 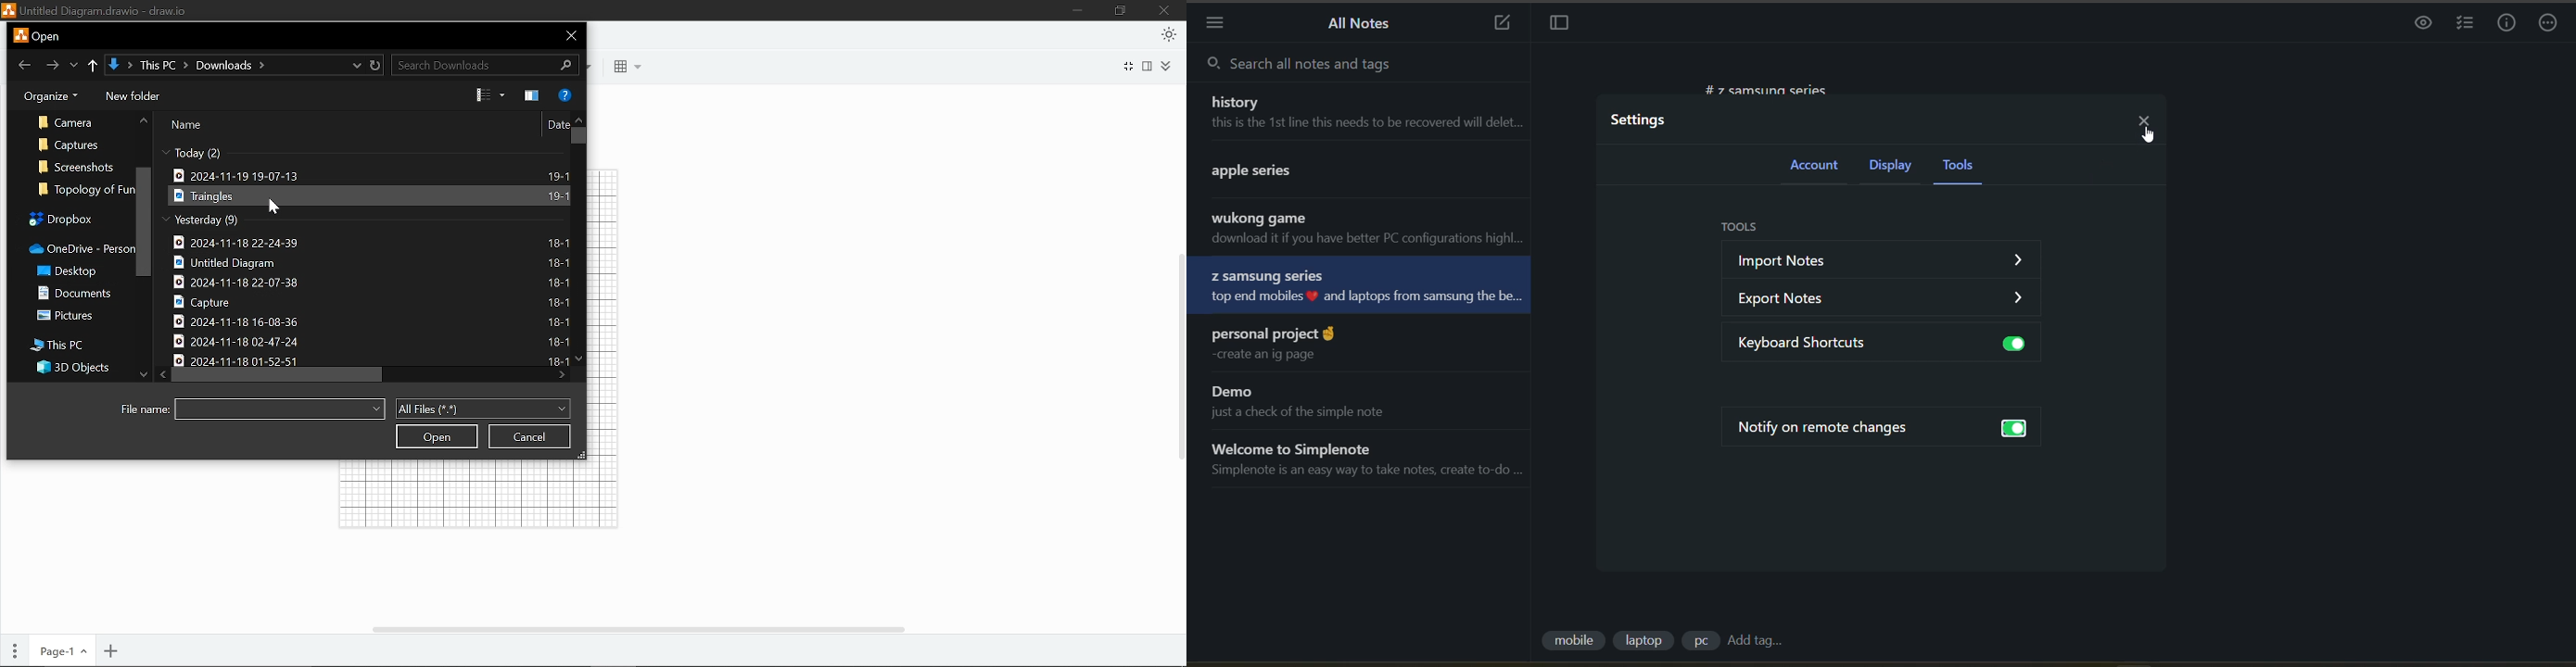 I want to click on Topology of Fun, so click(x=81, y=190).